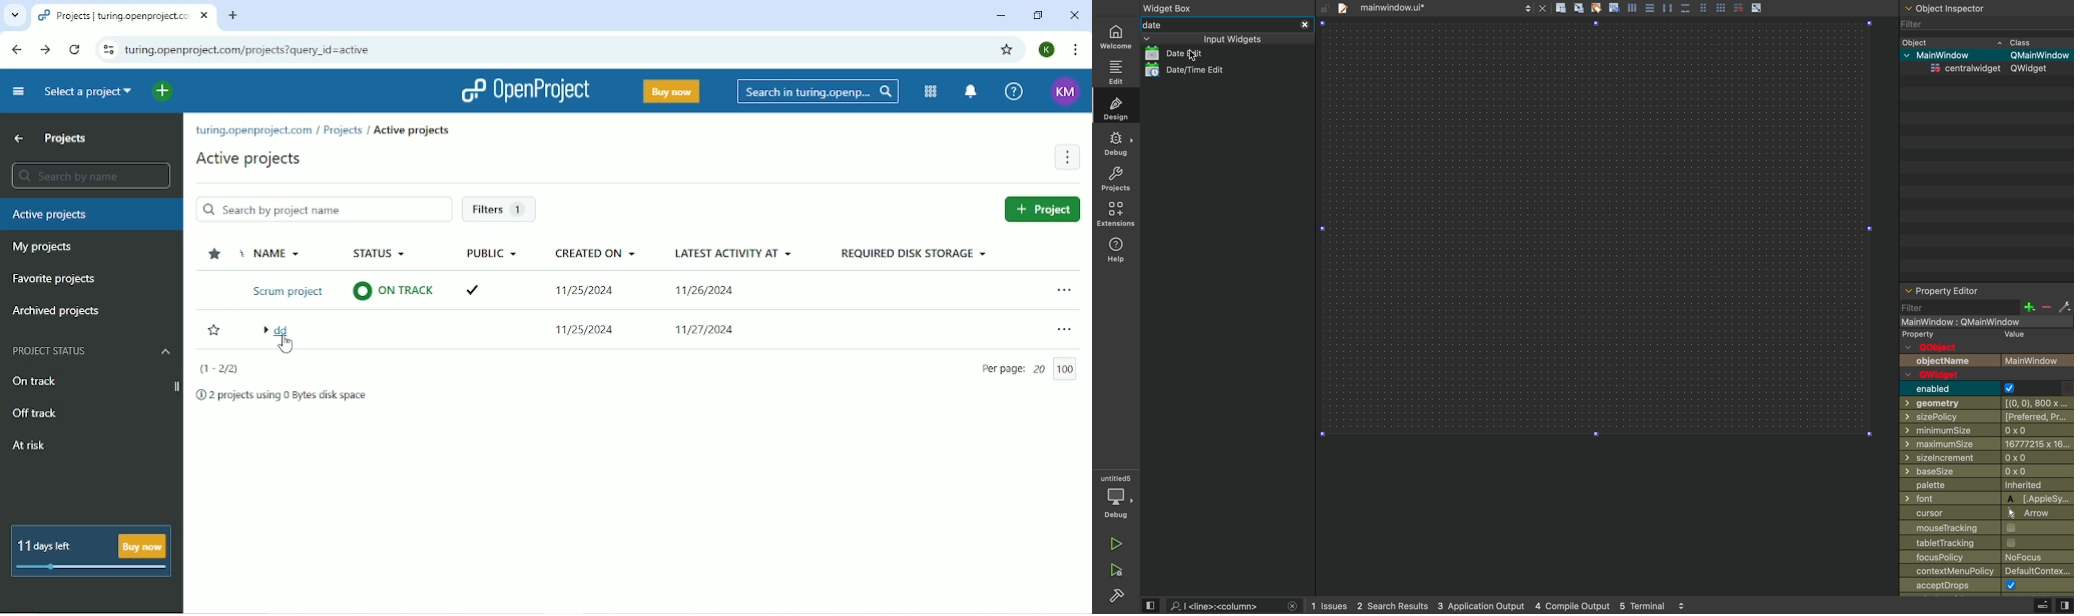 The image size is (2100, 616). What do you see at coordinates (276, 254) in the screenshot?
I see `Name` at bounding box center [276, 254].